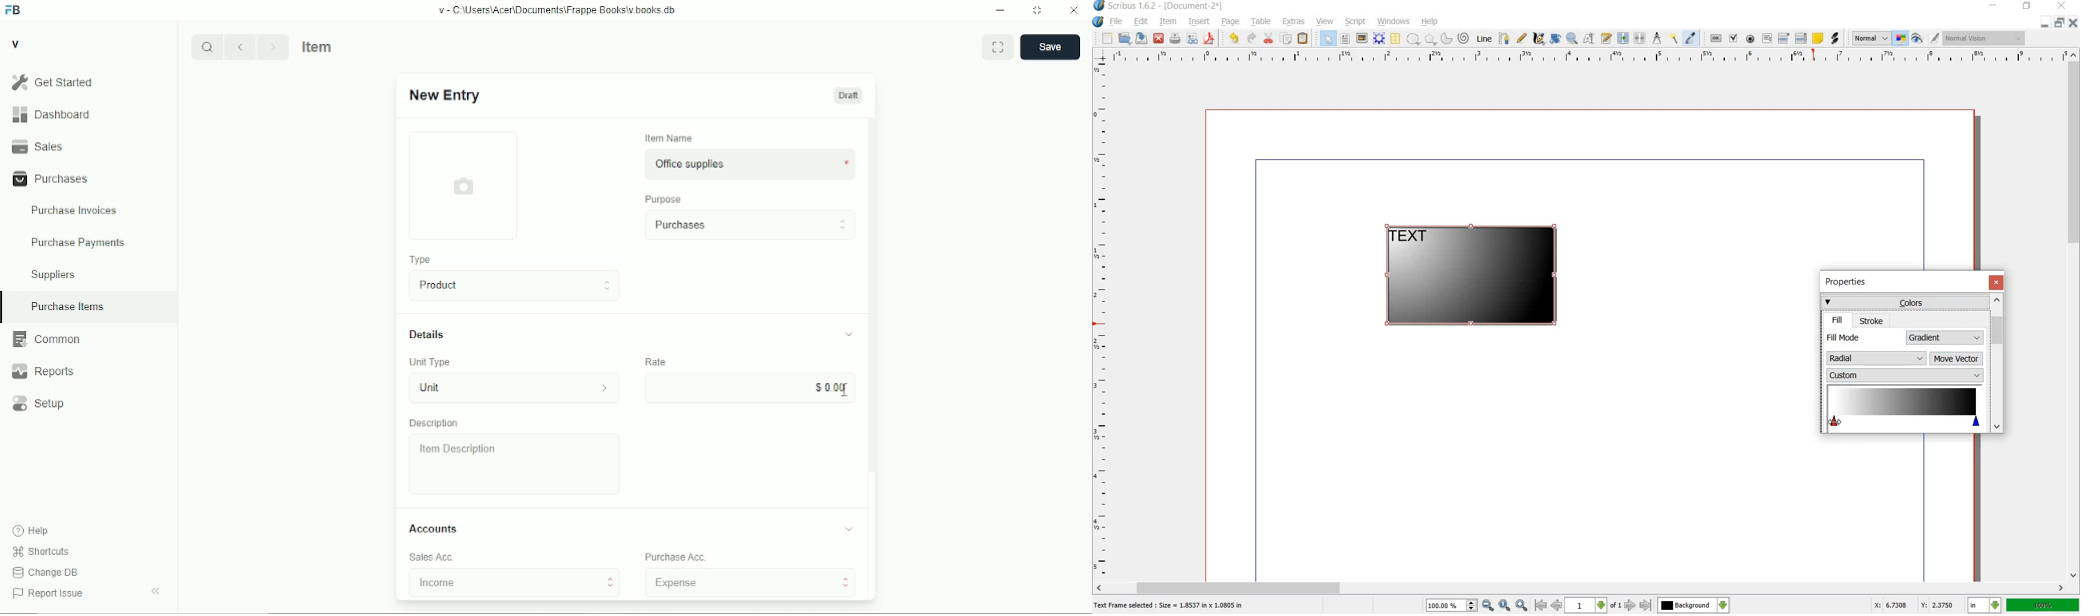 The image size is (2100, 616). I want to click on colors, so click(1904, 302).